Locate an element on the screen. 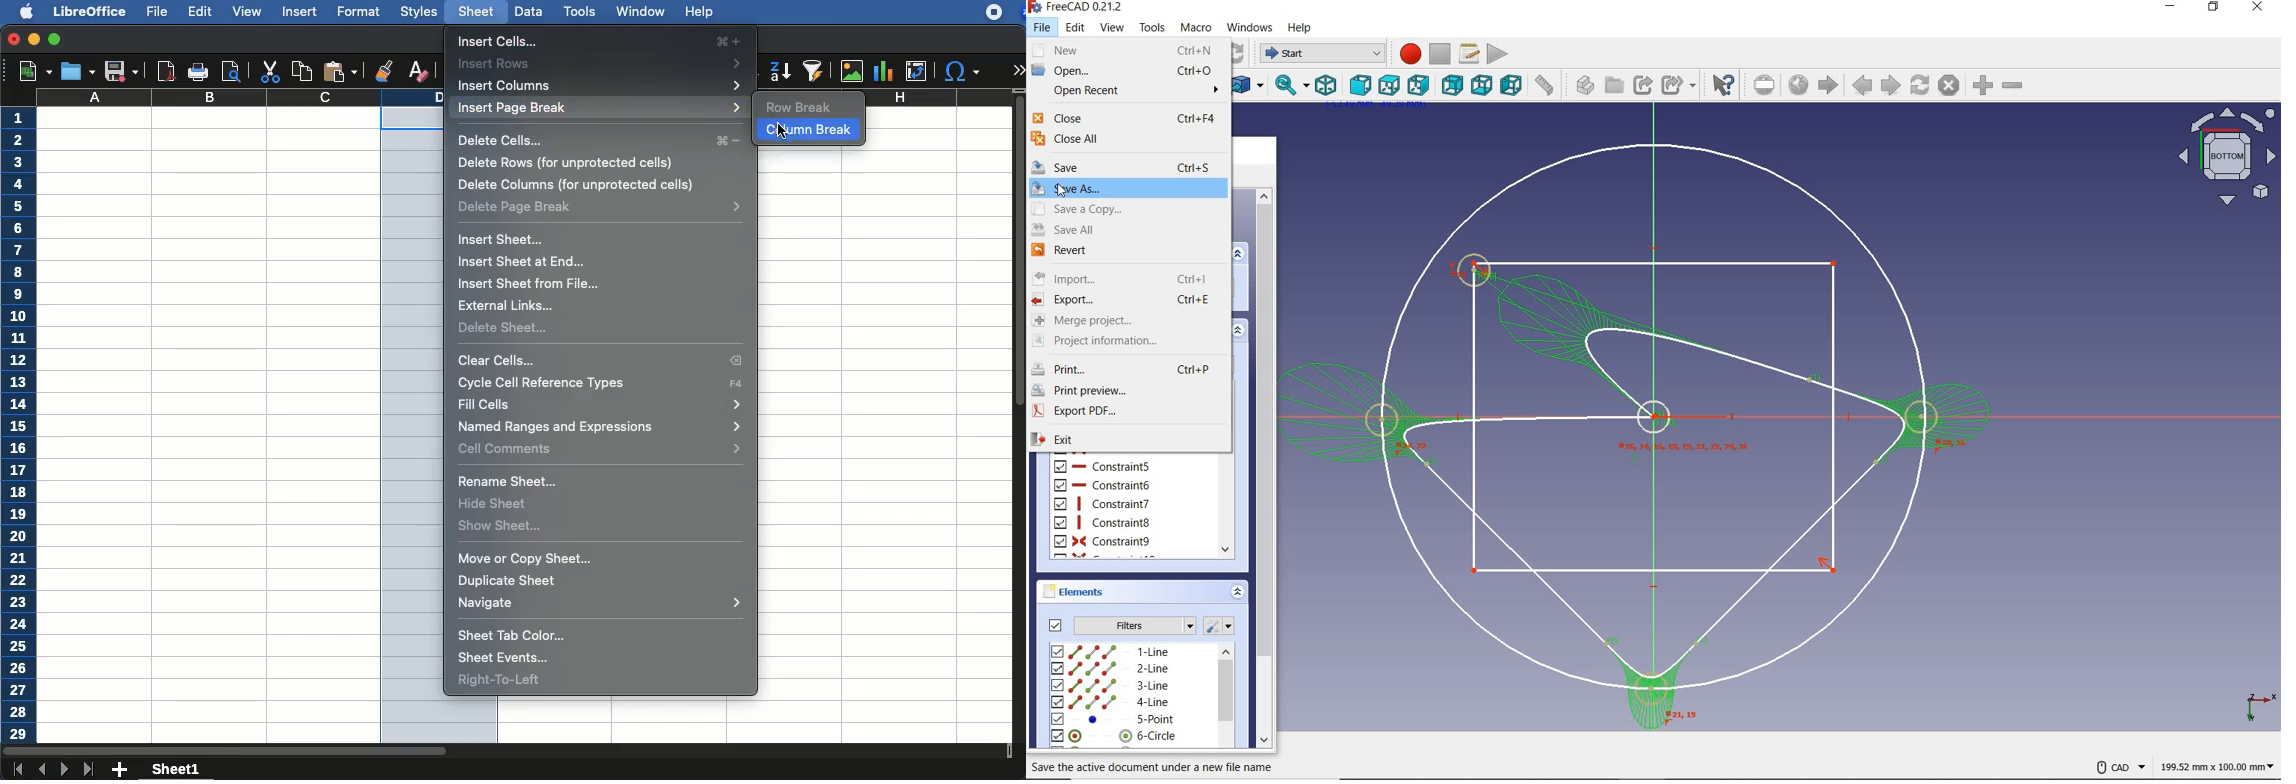 This screenshot has height=784, width=2296. sheet events is located at coordinates (502, 658).